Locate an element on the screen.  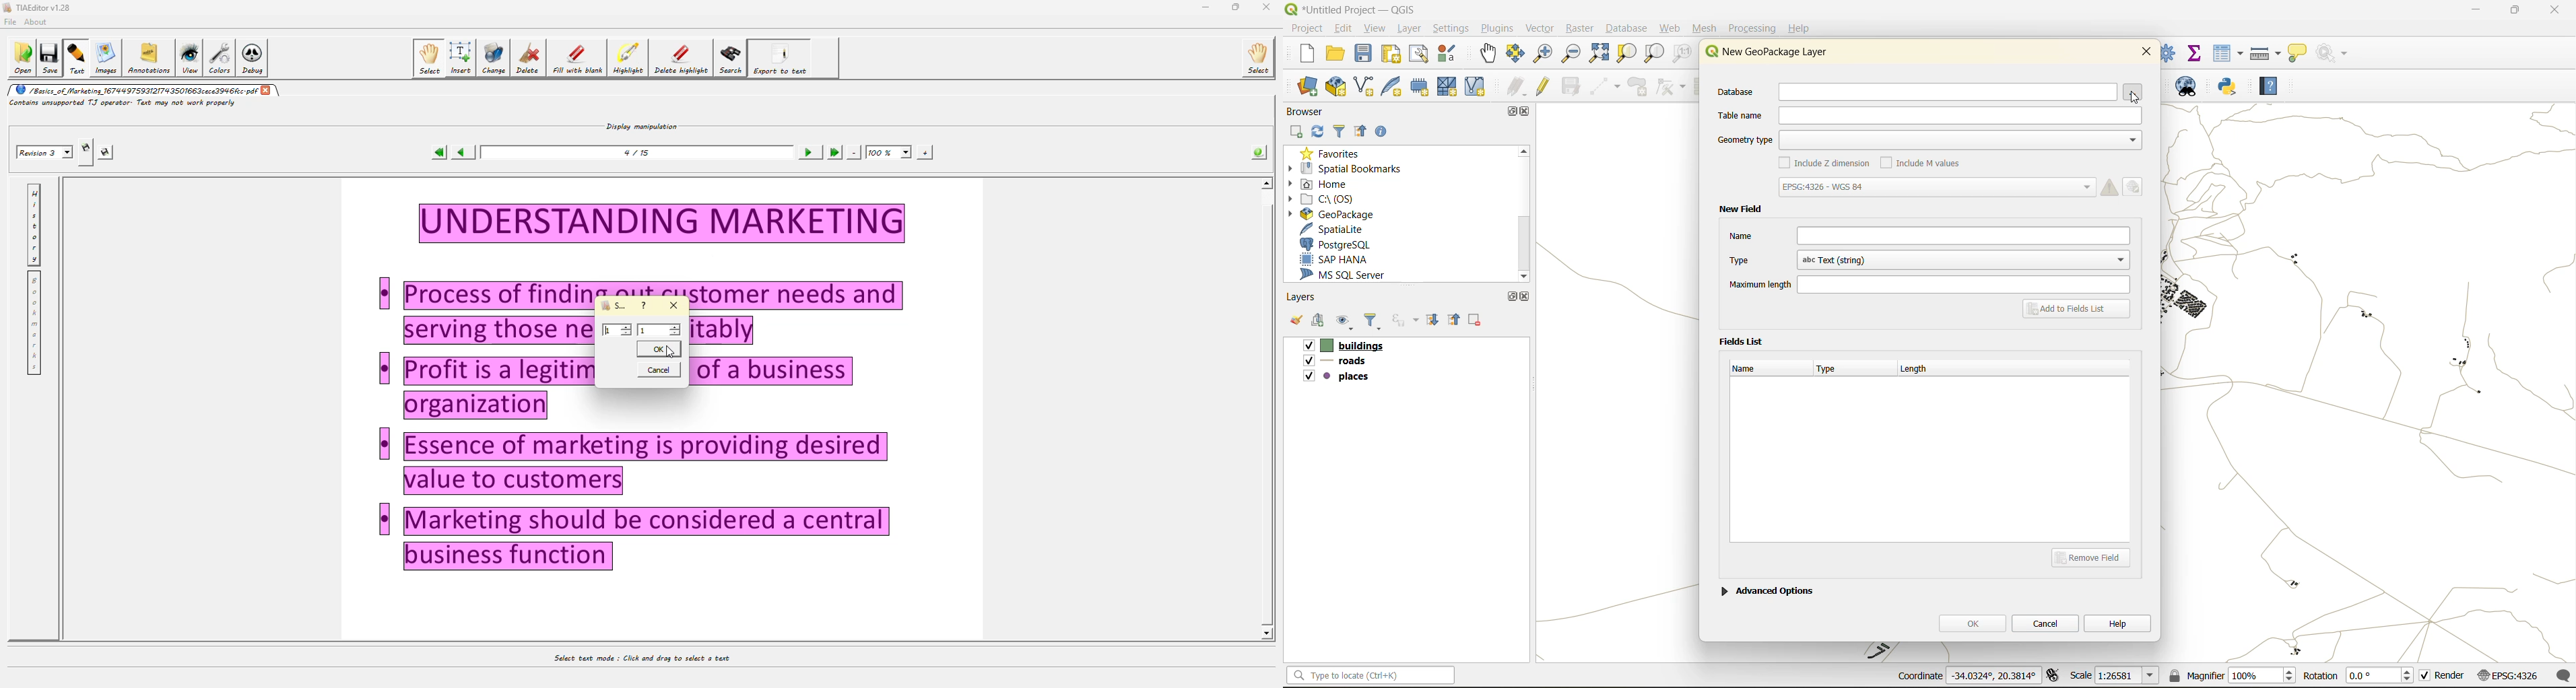
save is located at coordinates (1364, 57).